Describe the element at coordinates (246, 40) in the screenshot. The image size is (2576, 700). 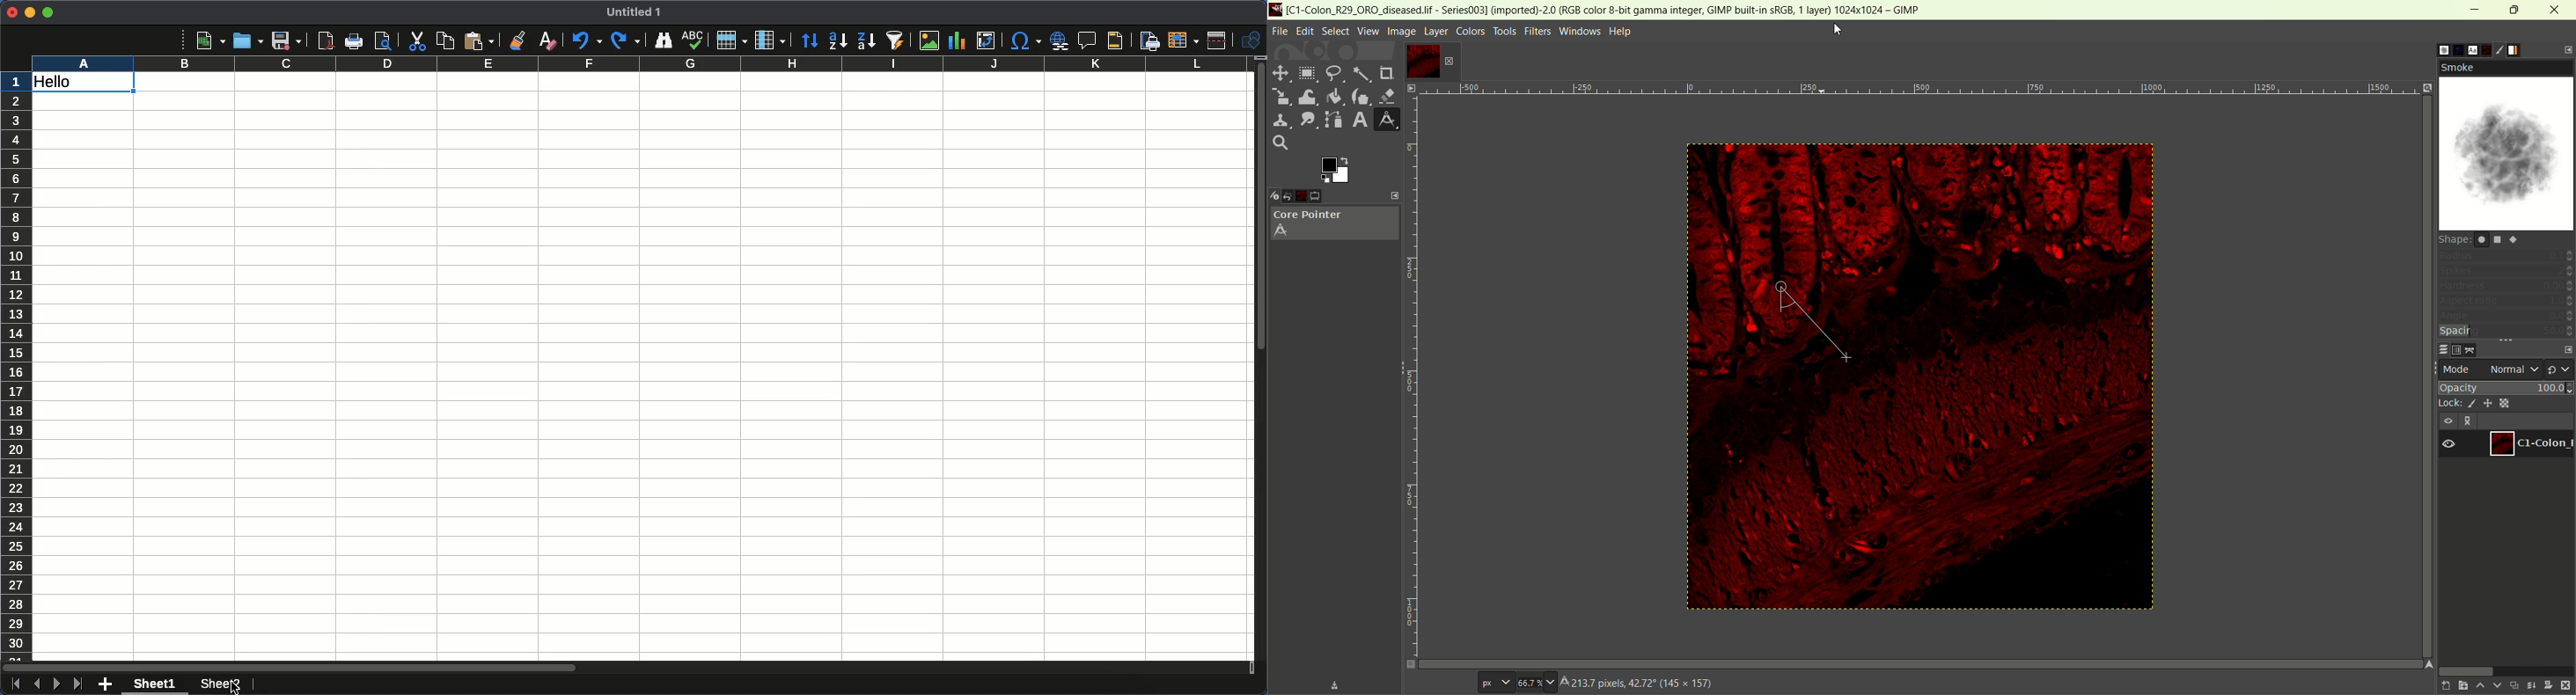
I see `Open` at that location.